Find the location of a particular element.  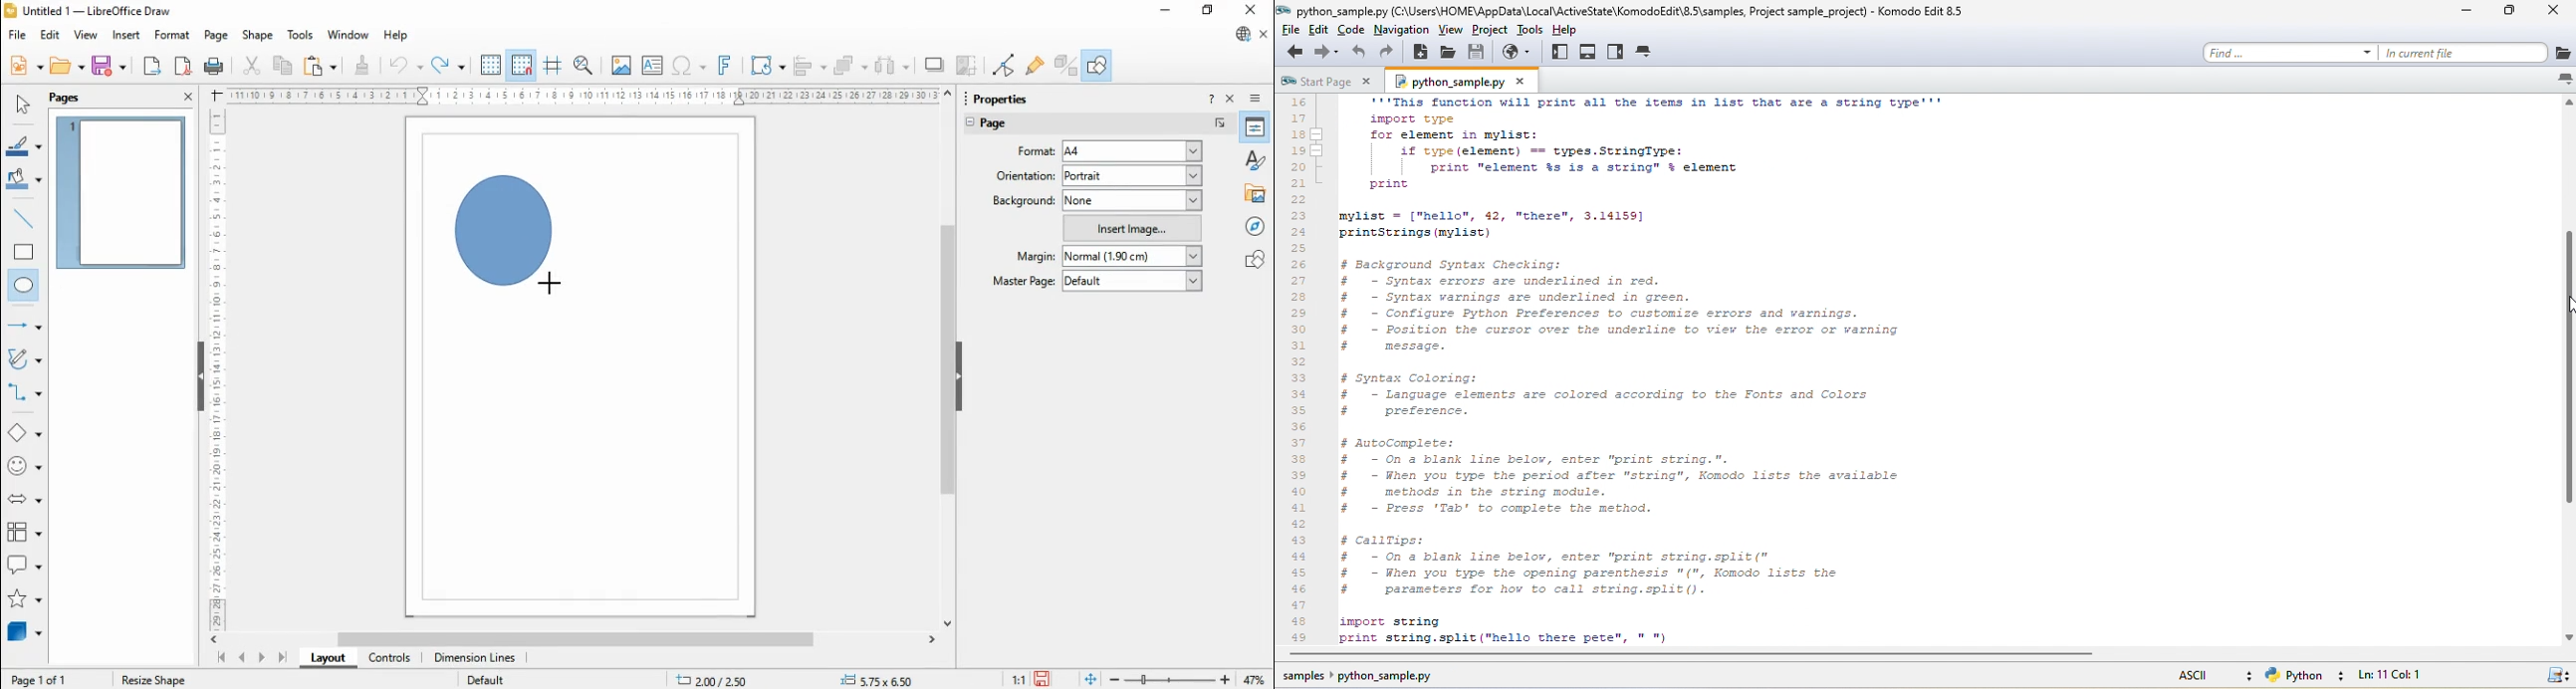

select at least three objects to distribute is located at coordinates (892, 67).